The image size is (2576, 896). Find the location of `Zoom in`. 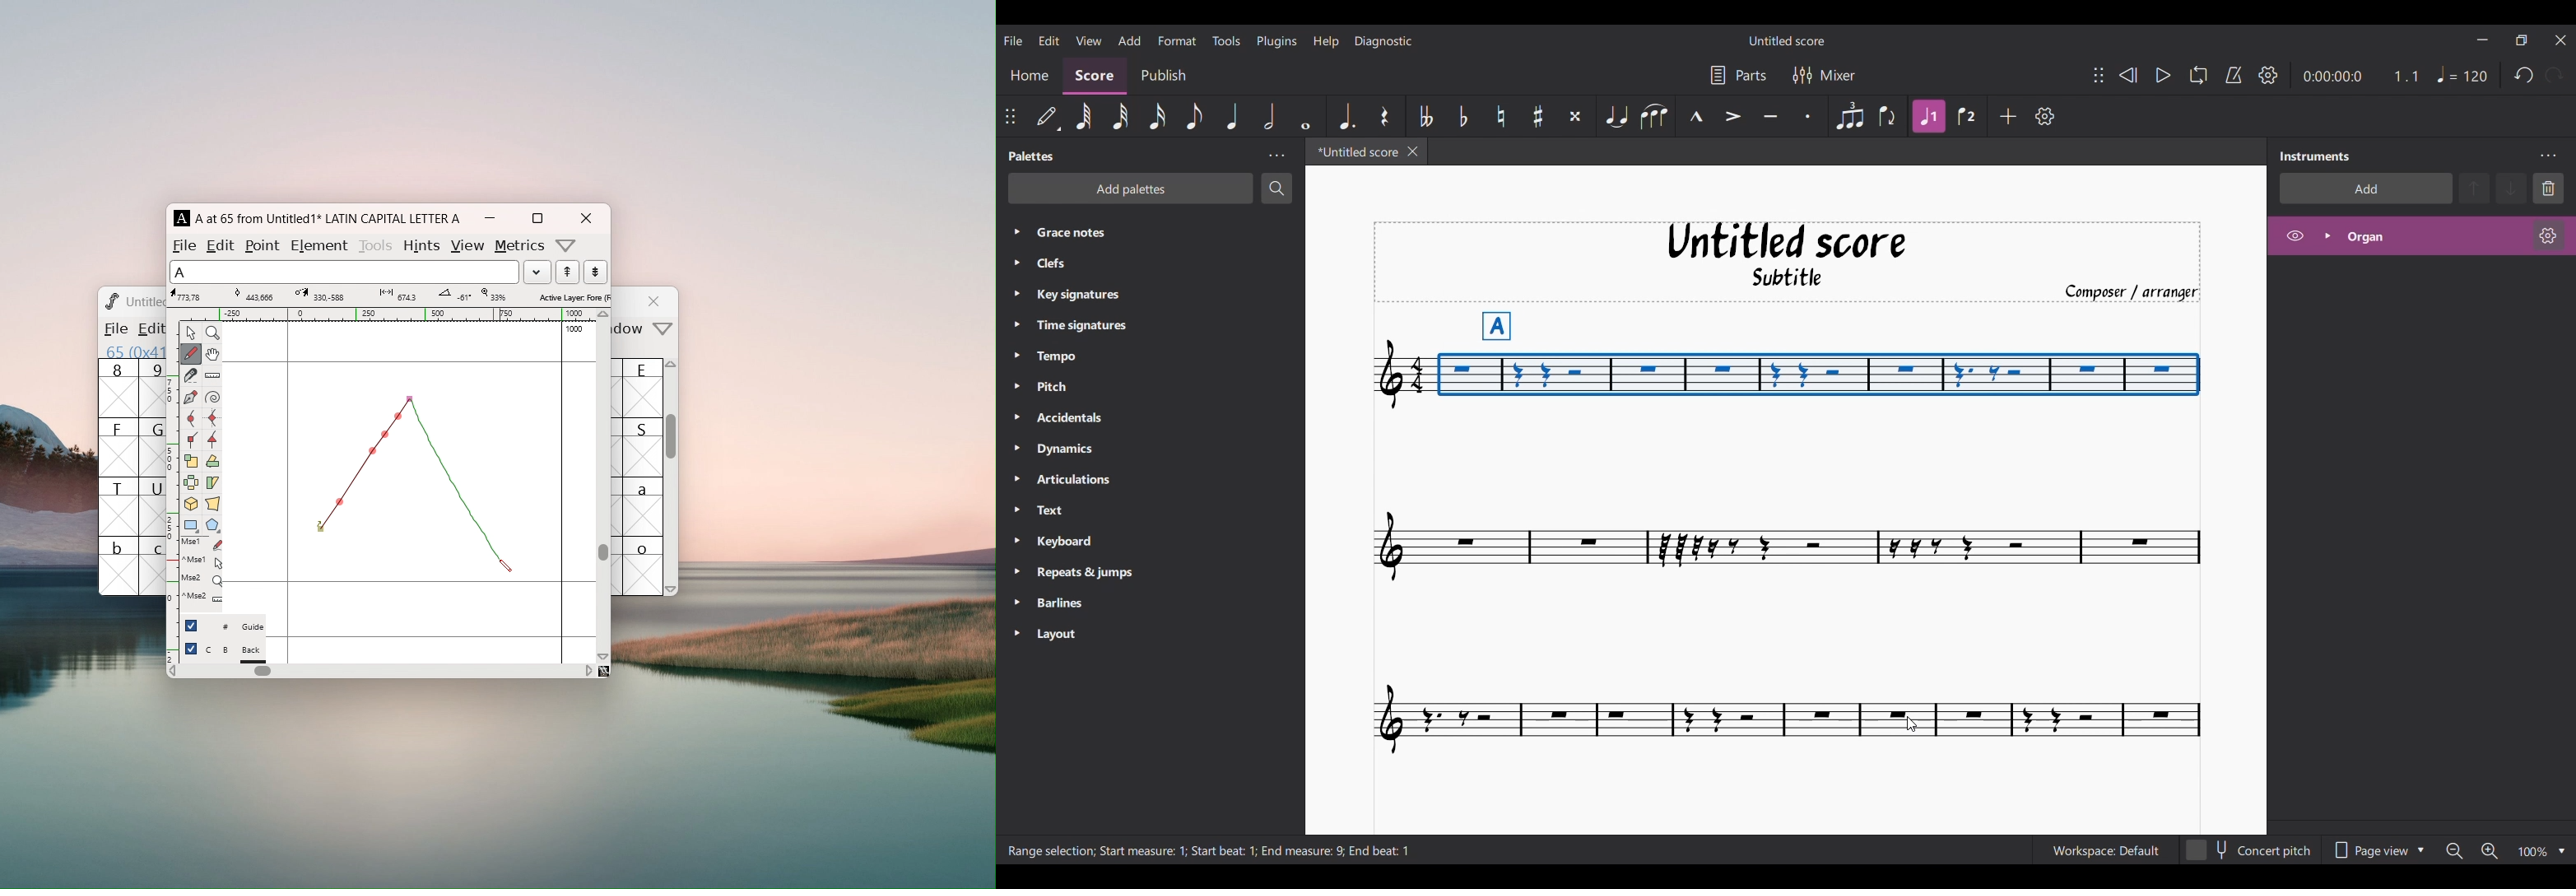

Zoom in is located at coordinates (2489, 851).